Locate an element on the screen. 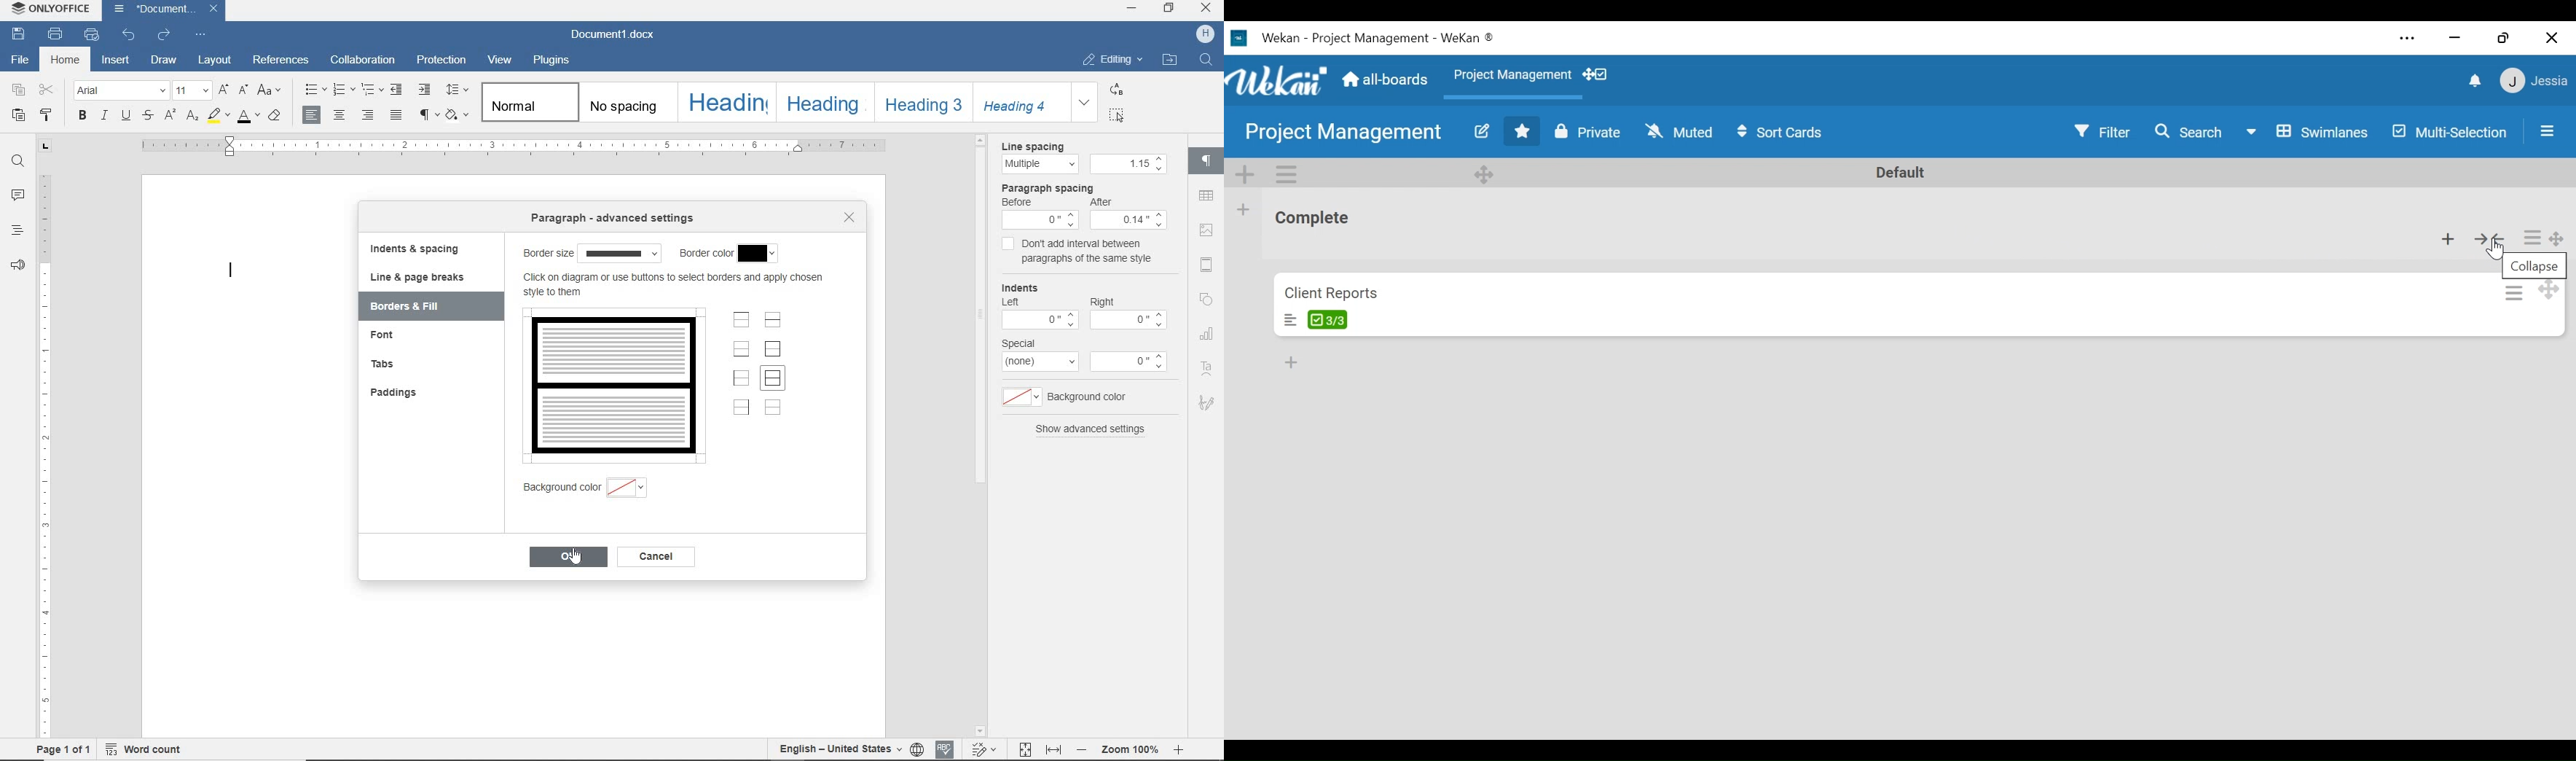 The width and height of the screenshot is (2576, 784). no spacing is located at coordinates (627, 108).